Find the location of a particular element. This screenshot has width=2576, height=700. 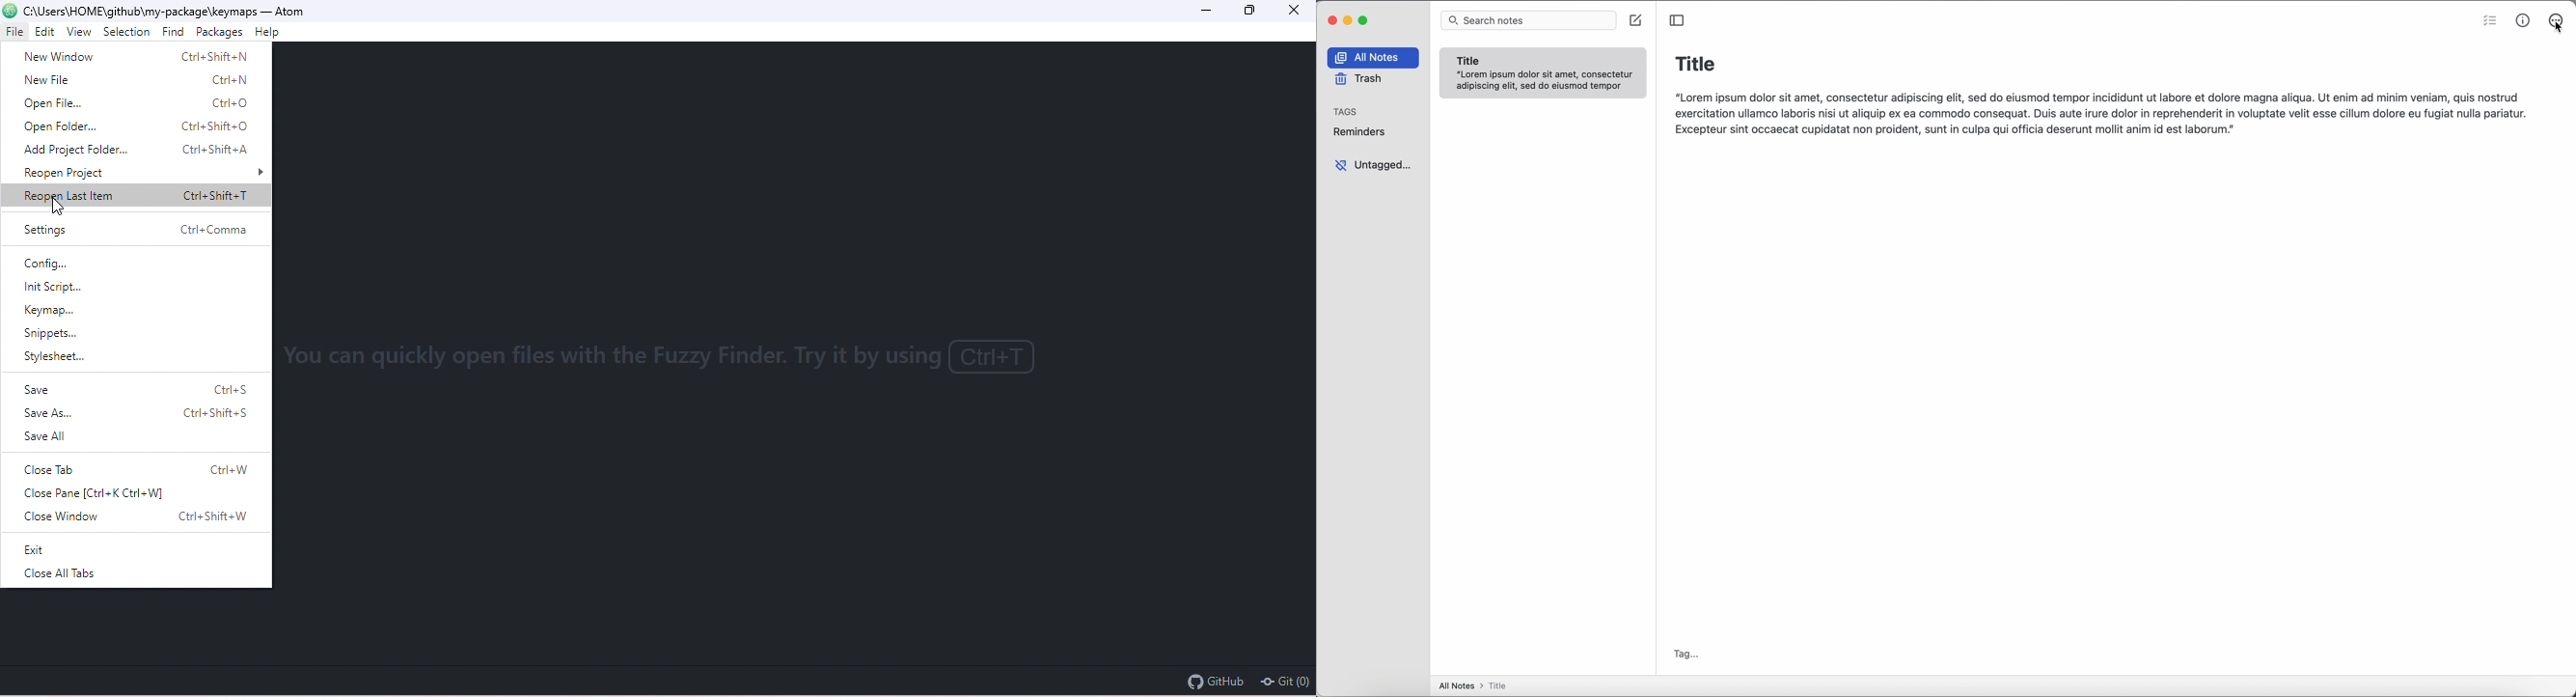

git(0) is located at coordinates (1283, 681).